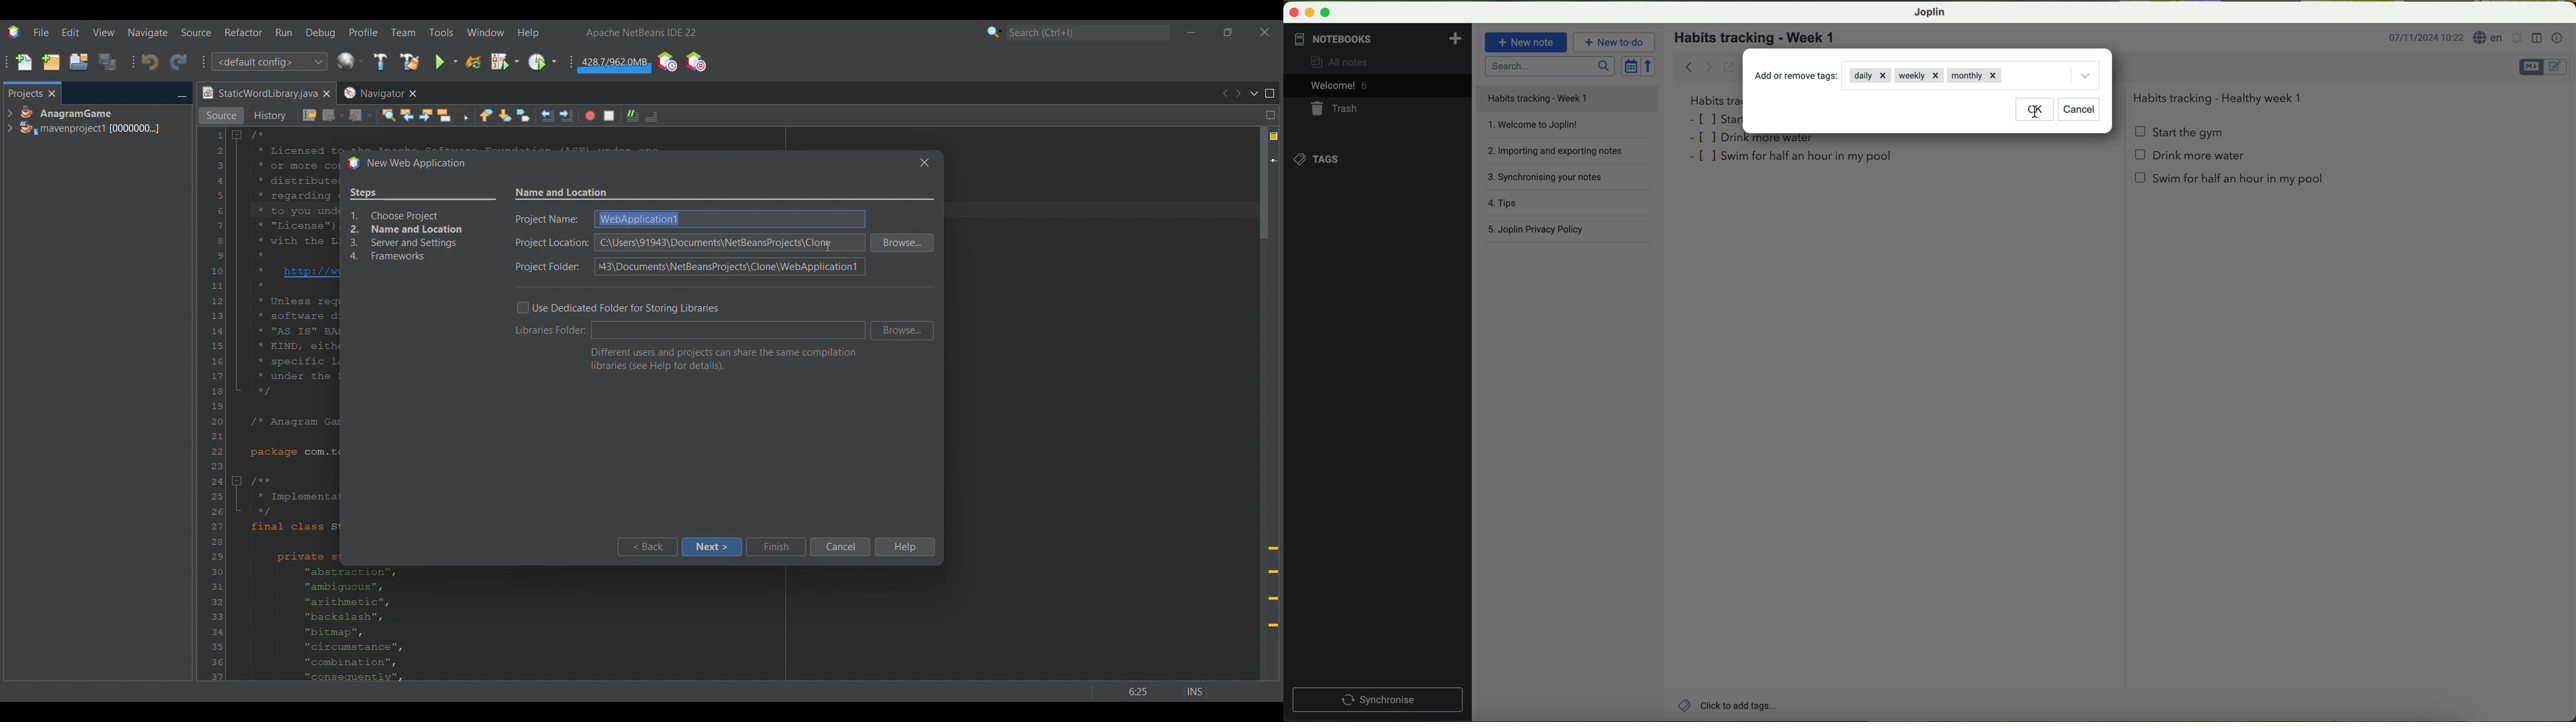  I want to click on click on OK, so click(2035, 110).